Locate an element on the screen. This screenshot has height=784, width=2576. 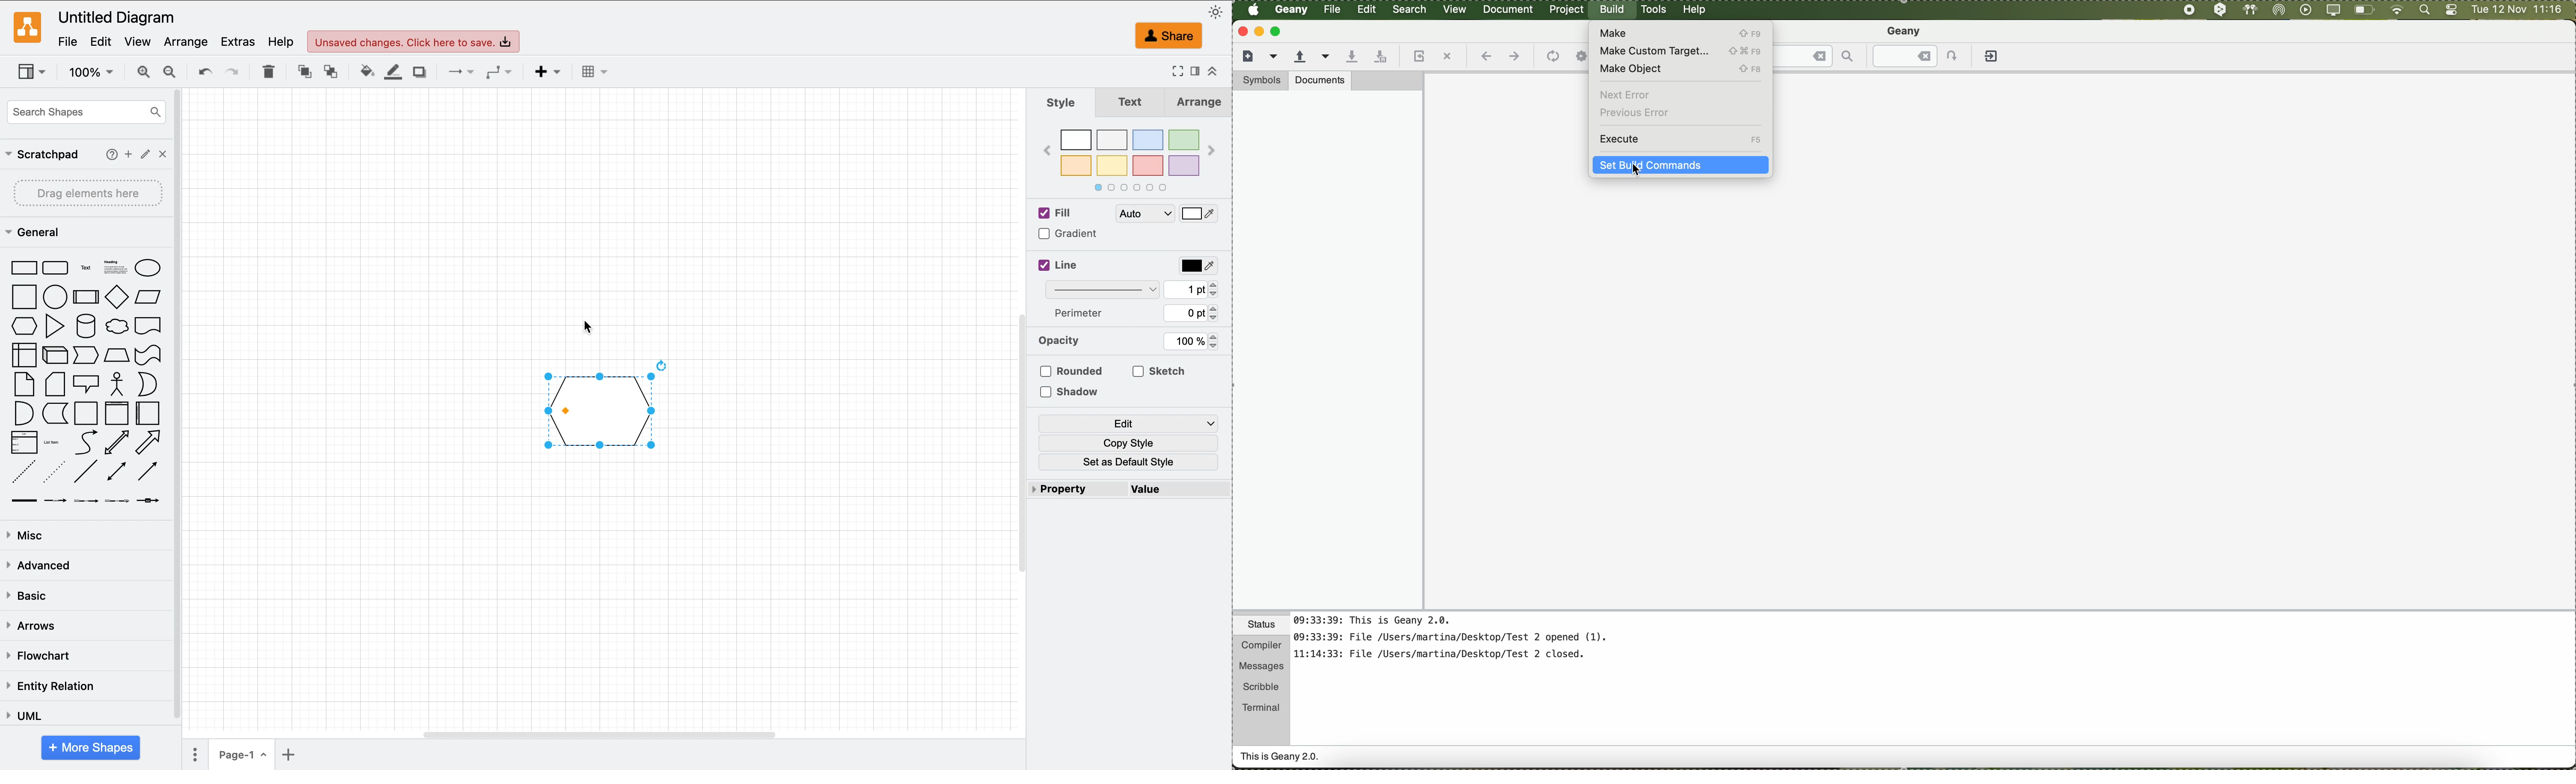
airdrop is located at coordinates (2279, 10).